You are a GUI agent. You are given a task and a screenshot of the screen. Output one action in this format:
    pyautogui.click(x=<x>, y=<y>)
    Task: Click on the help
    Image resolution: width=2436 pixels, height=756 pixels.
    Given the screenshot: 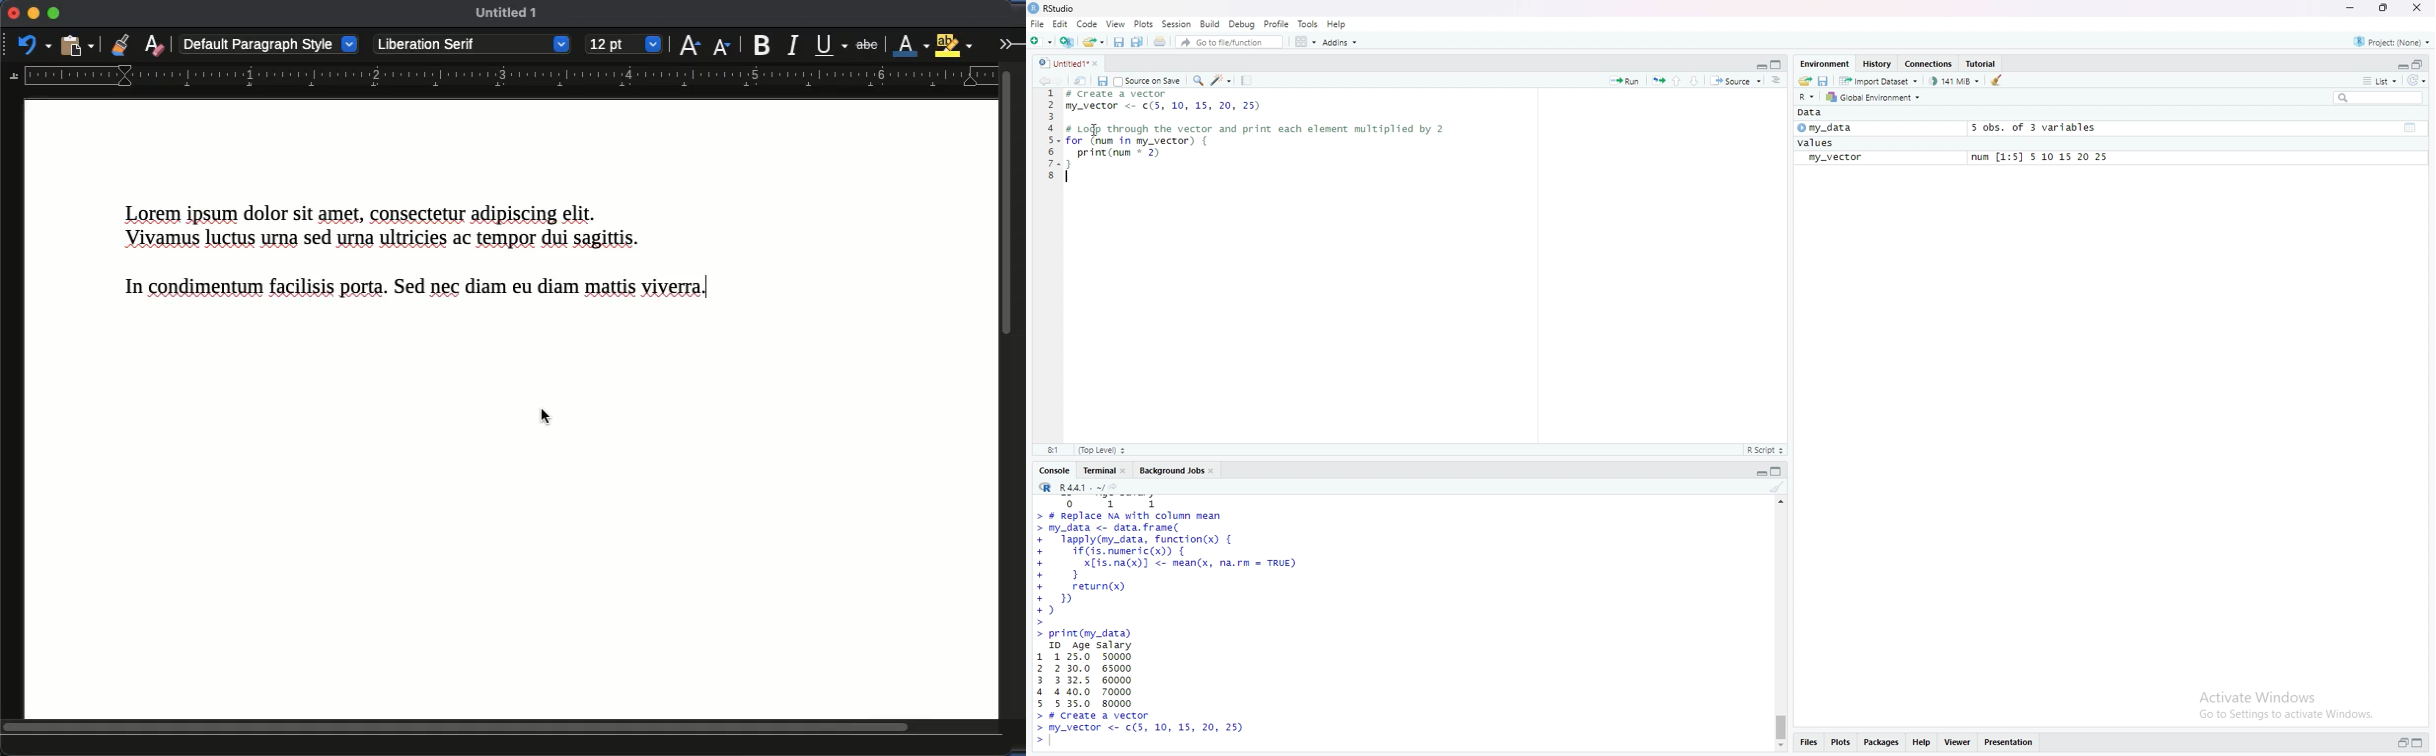 What is the action you would take?
    pyautogui.click(x=1924, y=741)
    